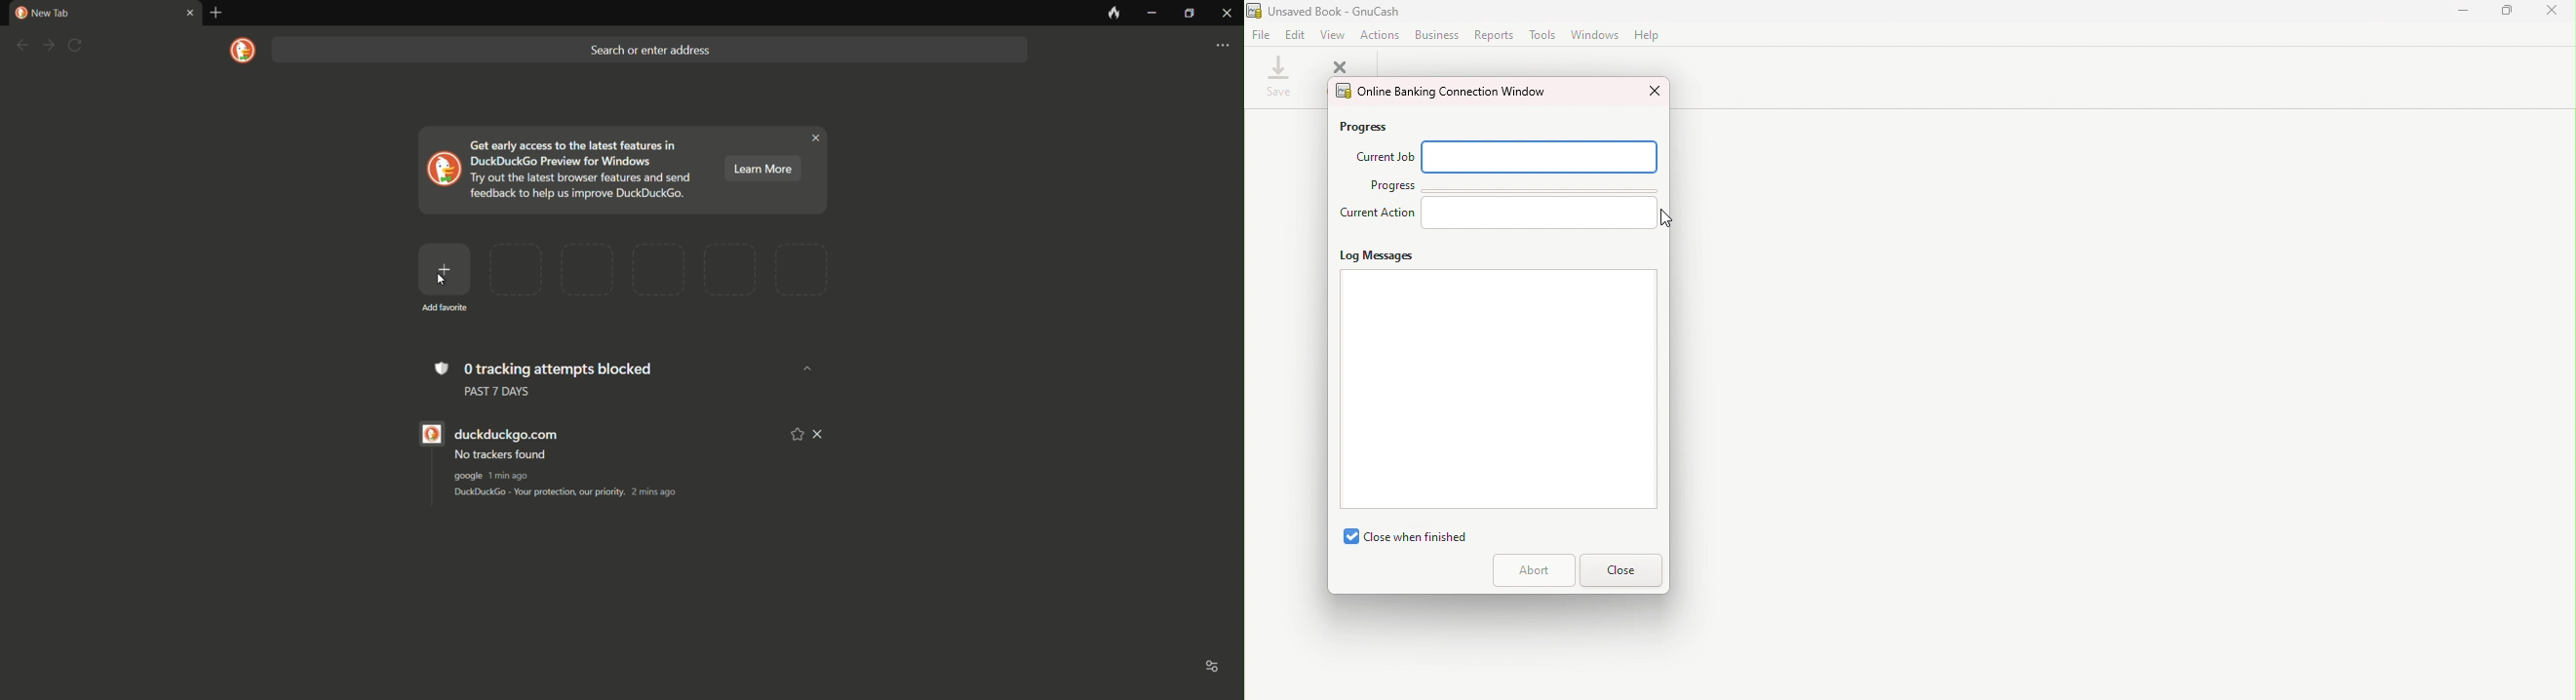 The image size is (2576, 700). What do you see at coordinates (1492, 33) in the screenshot?
I see `Reports` at bounding box center [1492, 33].